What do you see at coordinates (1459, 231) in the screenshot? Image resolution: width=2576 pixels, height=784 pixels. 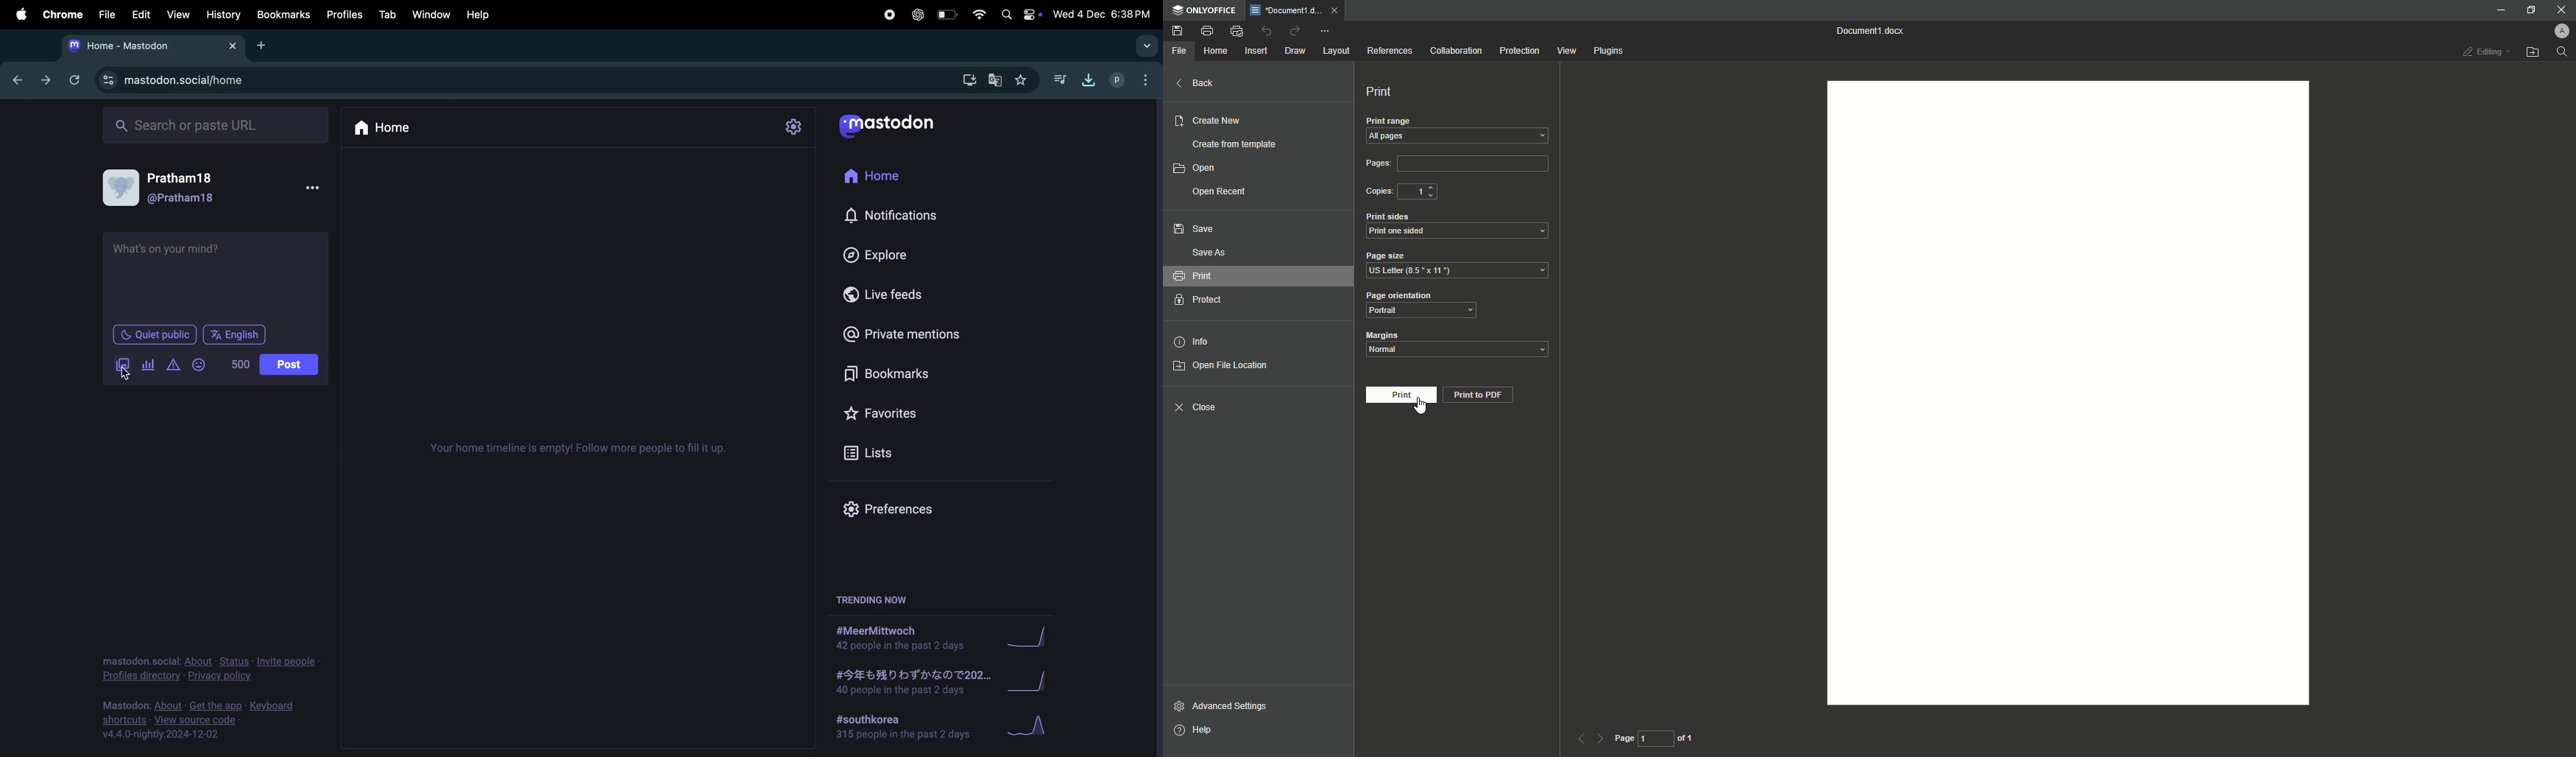 I see `Print One sided` at bounding box center [1459, 231].